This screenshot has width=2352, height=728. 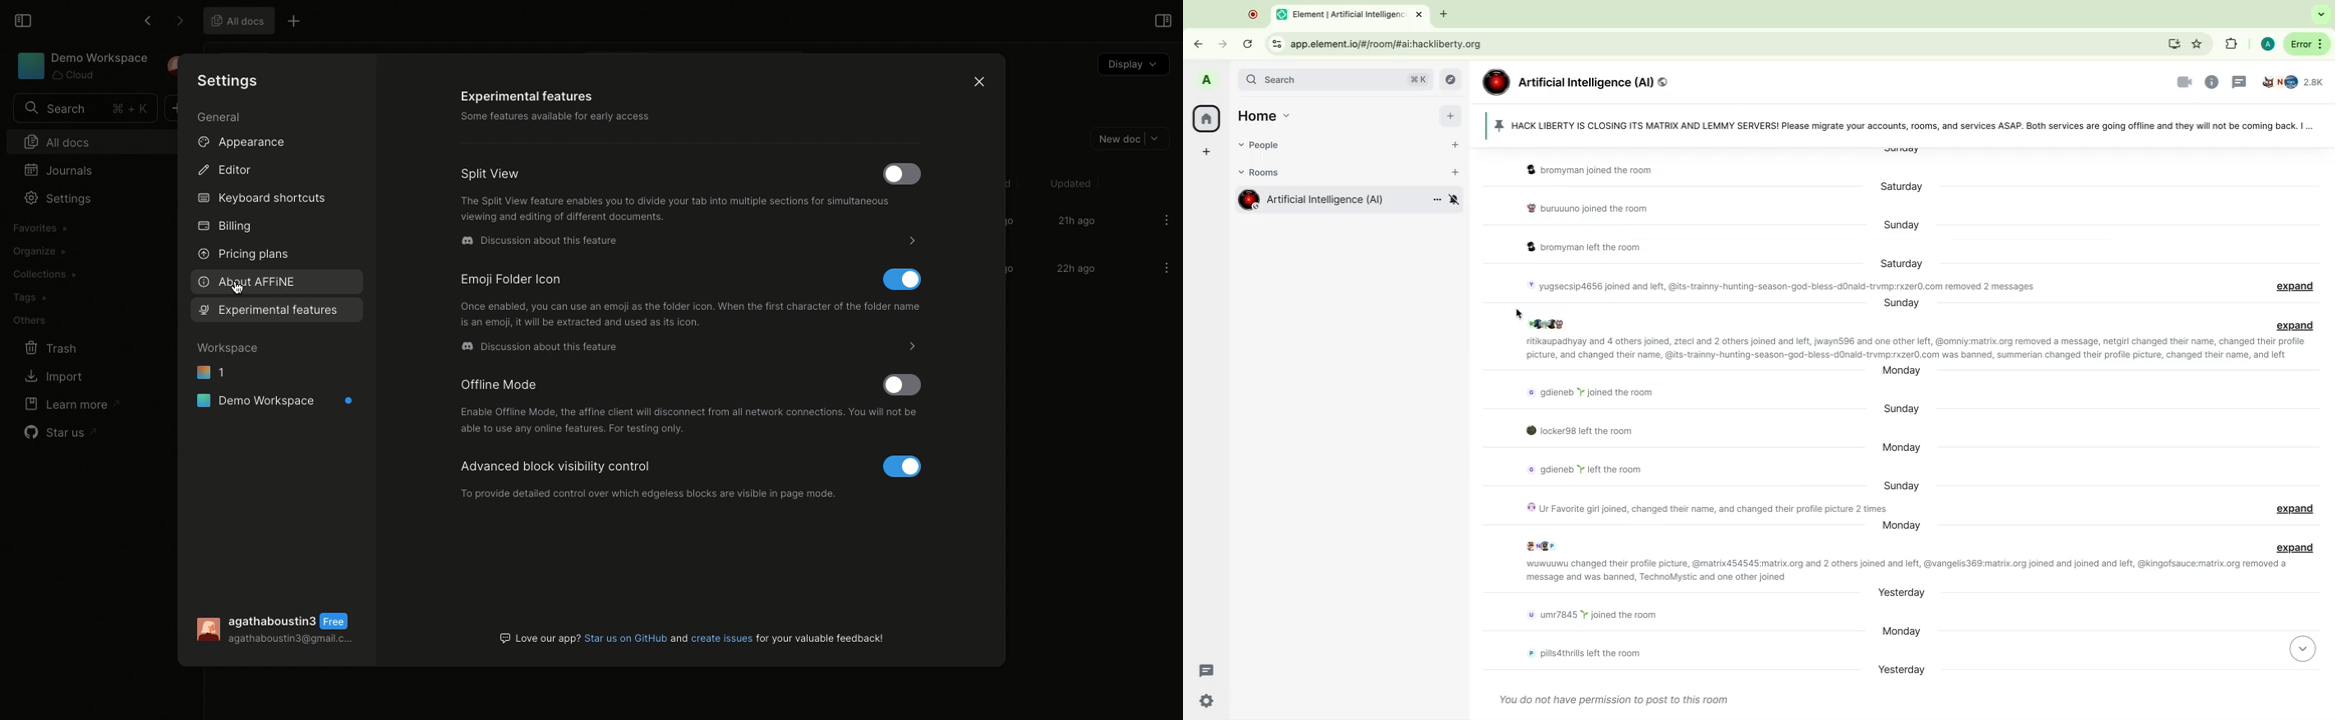 What do you see at coordinates (1001, 270) in the screenshot?
I see `Scroll` at bounding box center [1001, 270].